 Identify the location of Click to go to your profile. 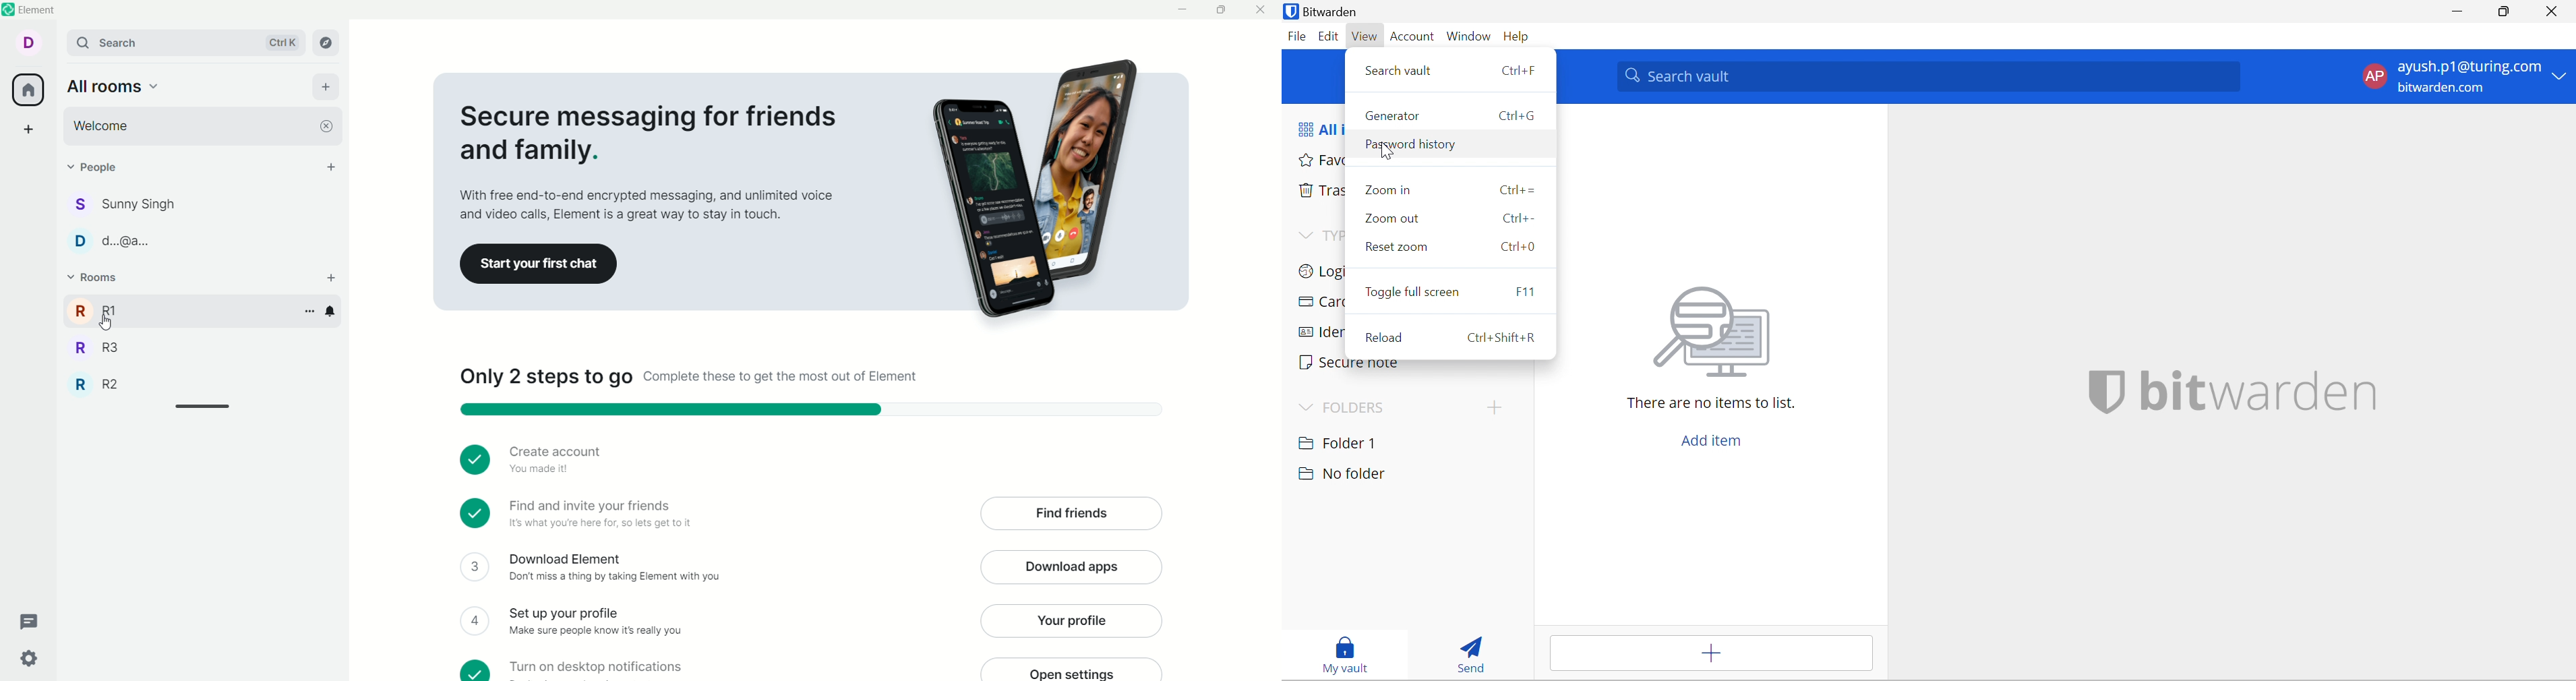
(1071, 621).